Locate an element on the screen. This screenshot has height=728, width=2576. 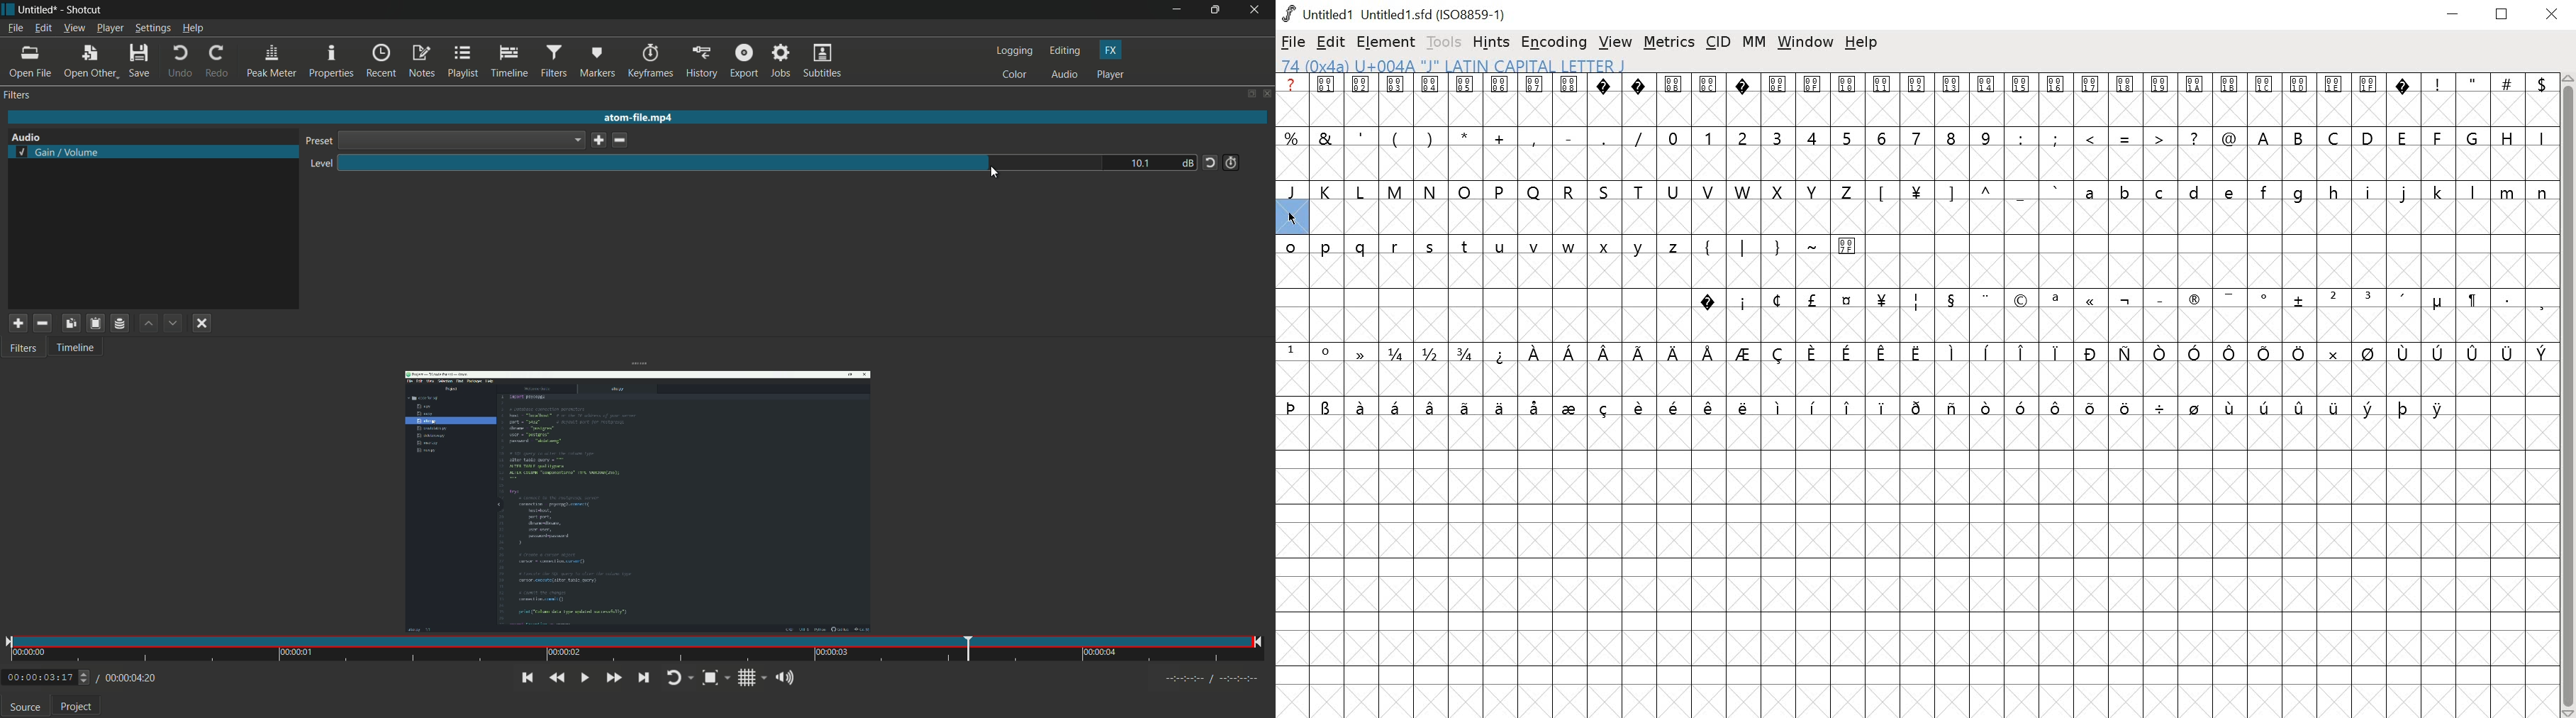
FILE is located at coordinates (1293, 42).